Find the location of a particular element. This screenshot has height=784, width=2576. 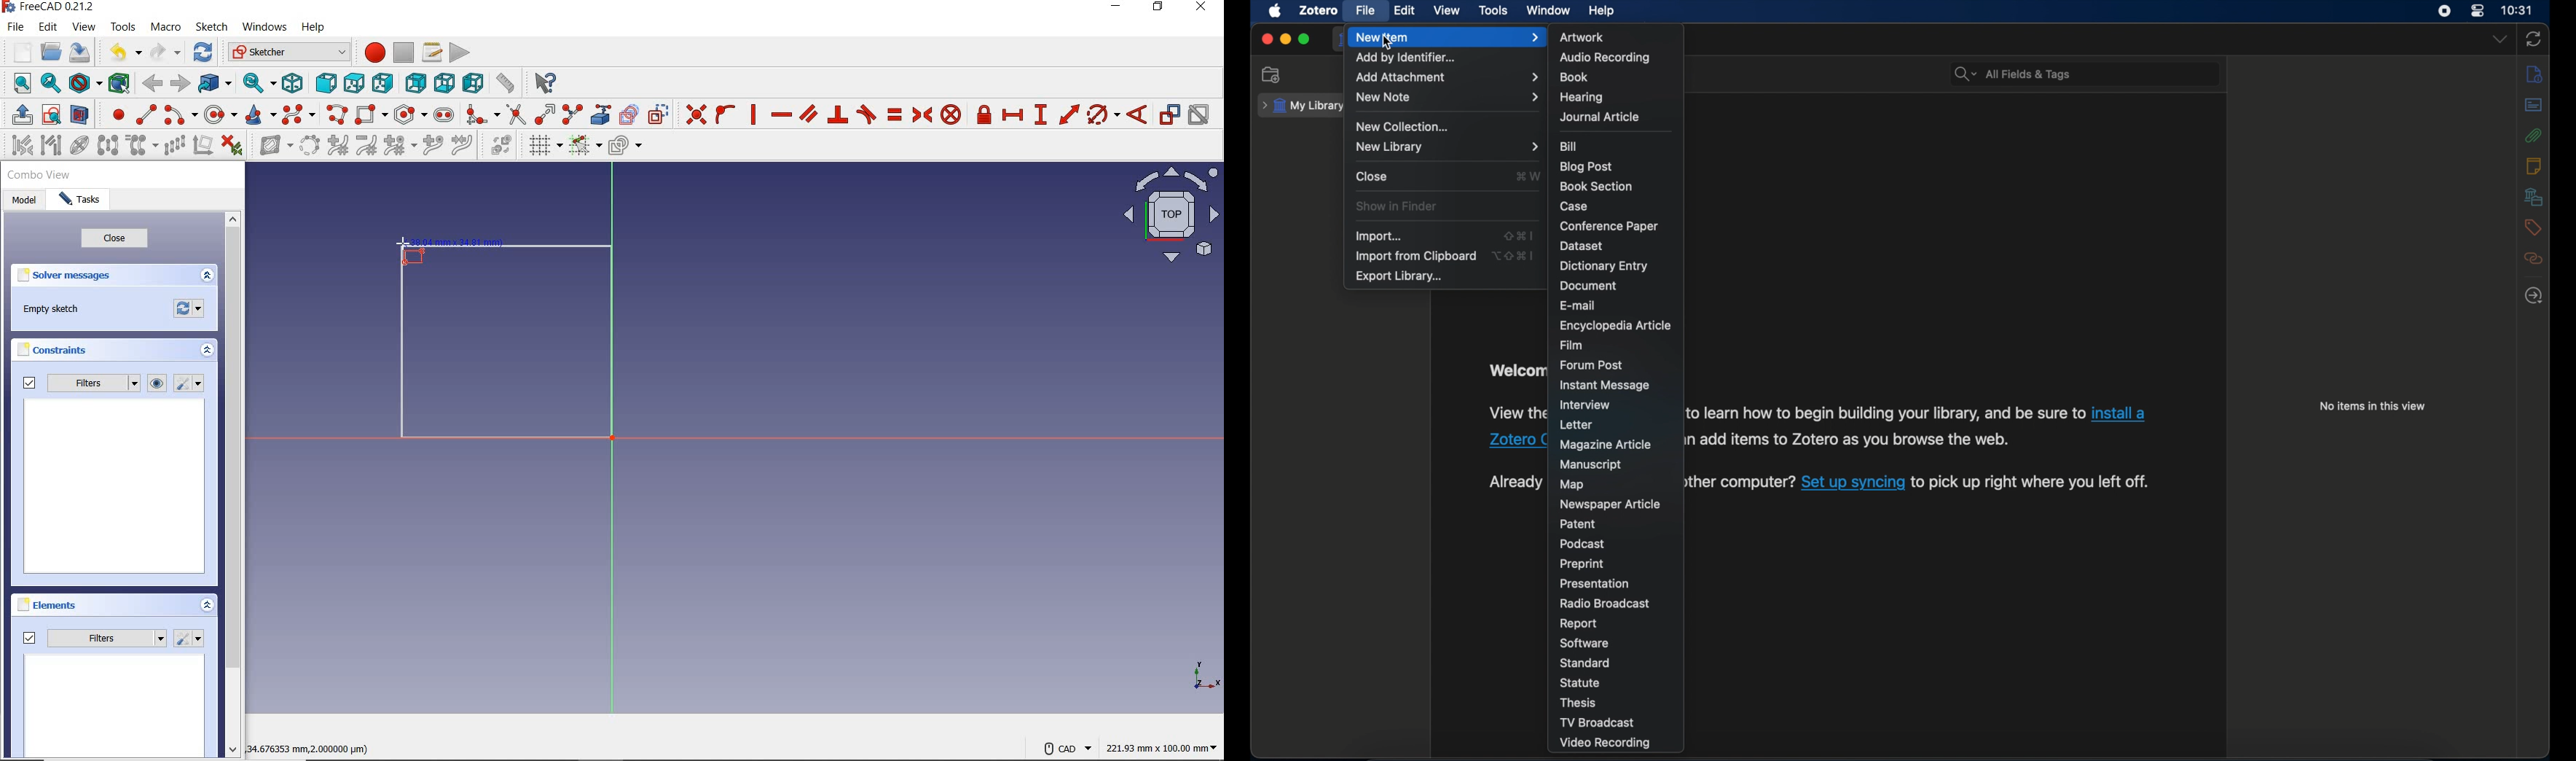

macro recording is located at coordinates (373, 52).